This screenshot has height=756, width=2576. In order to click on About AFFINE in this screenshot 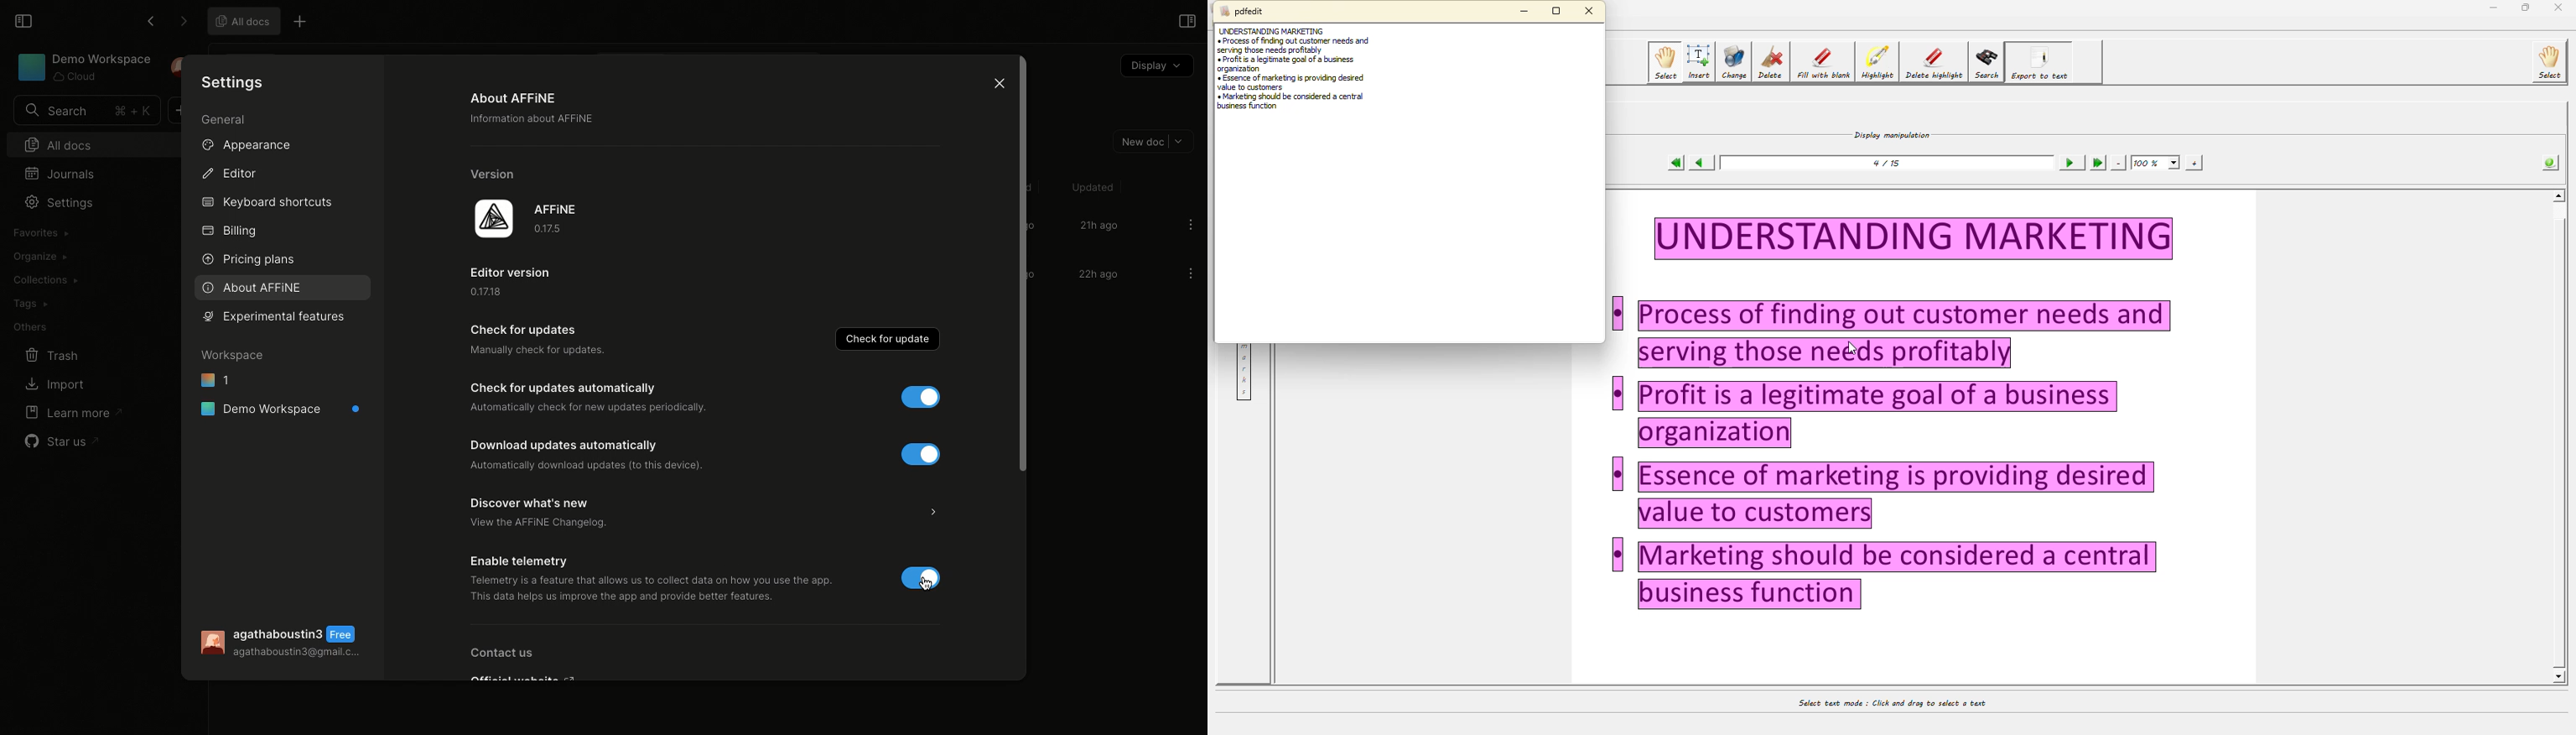, I will do `click(253, 288)`.